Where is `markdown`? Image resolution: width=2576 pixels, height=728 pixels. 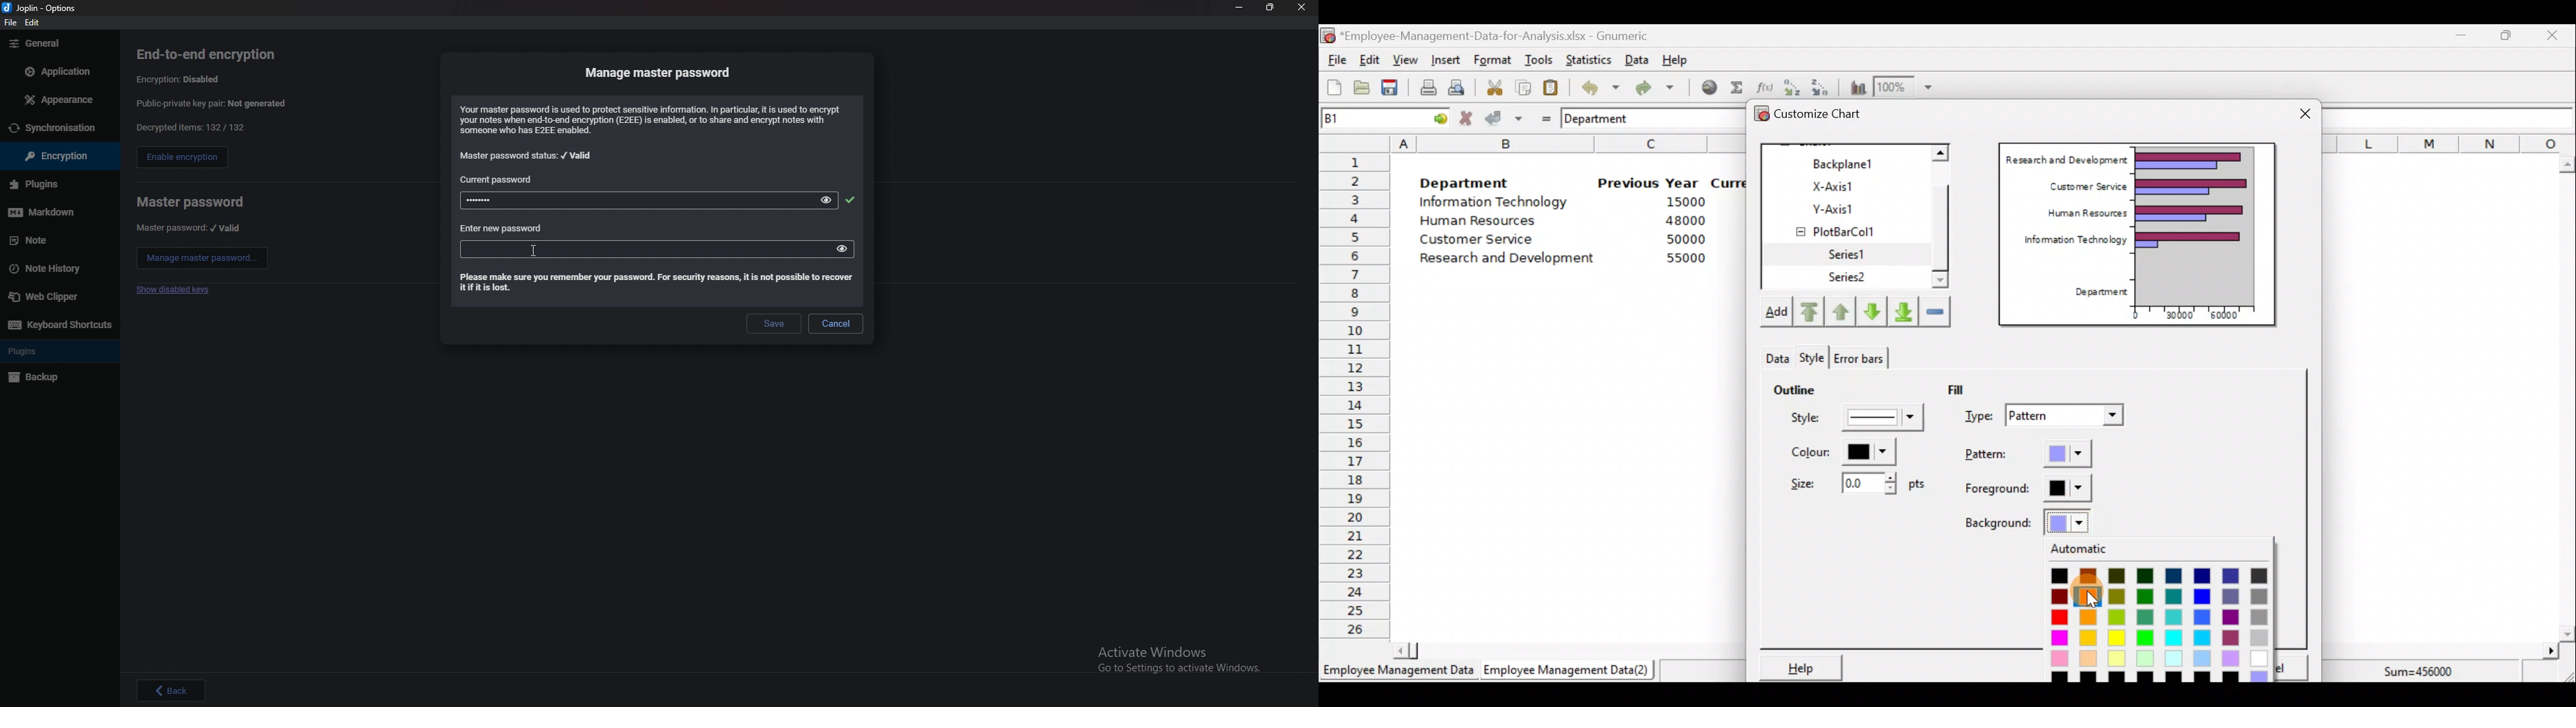
markdown is located at coordinates (55, 212).